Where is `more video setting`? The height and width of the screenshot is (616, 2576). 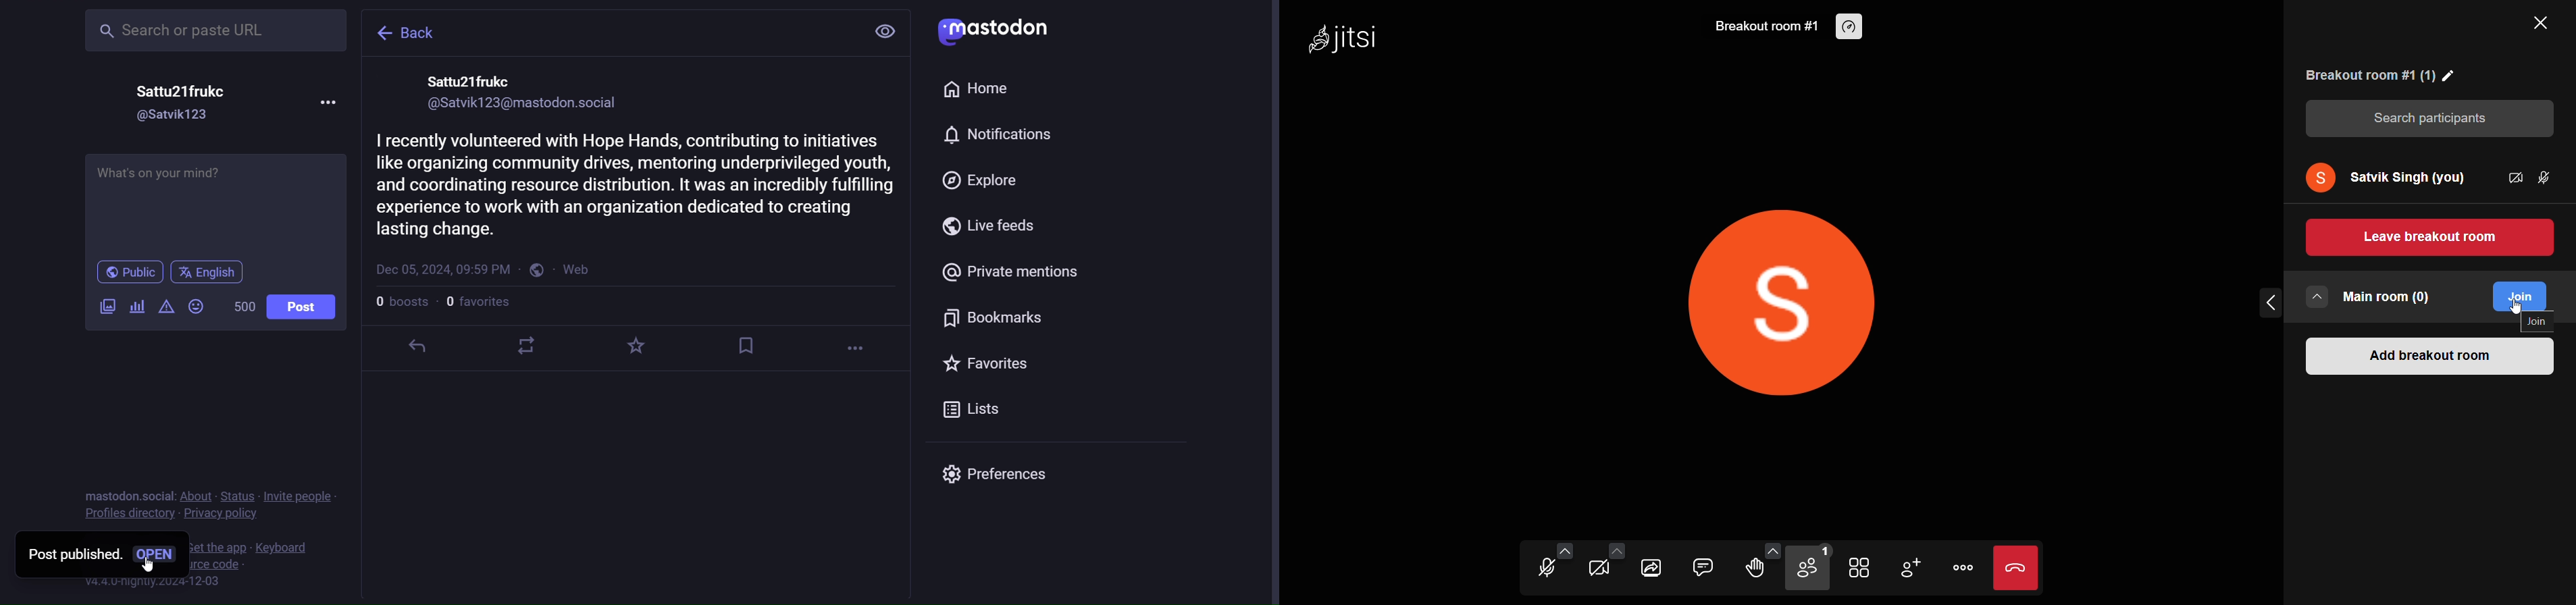
more video setting is located at coordinates (1616, 548).